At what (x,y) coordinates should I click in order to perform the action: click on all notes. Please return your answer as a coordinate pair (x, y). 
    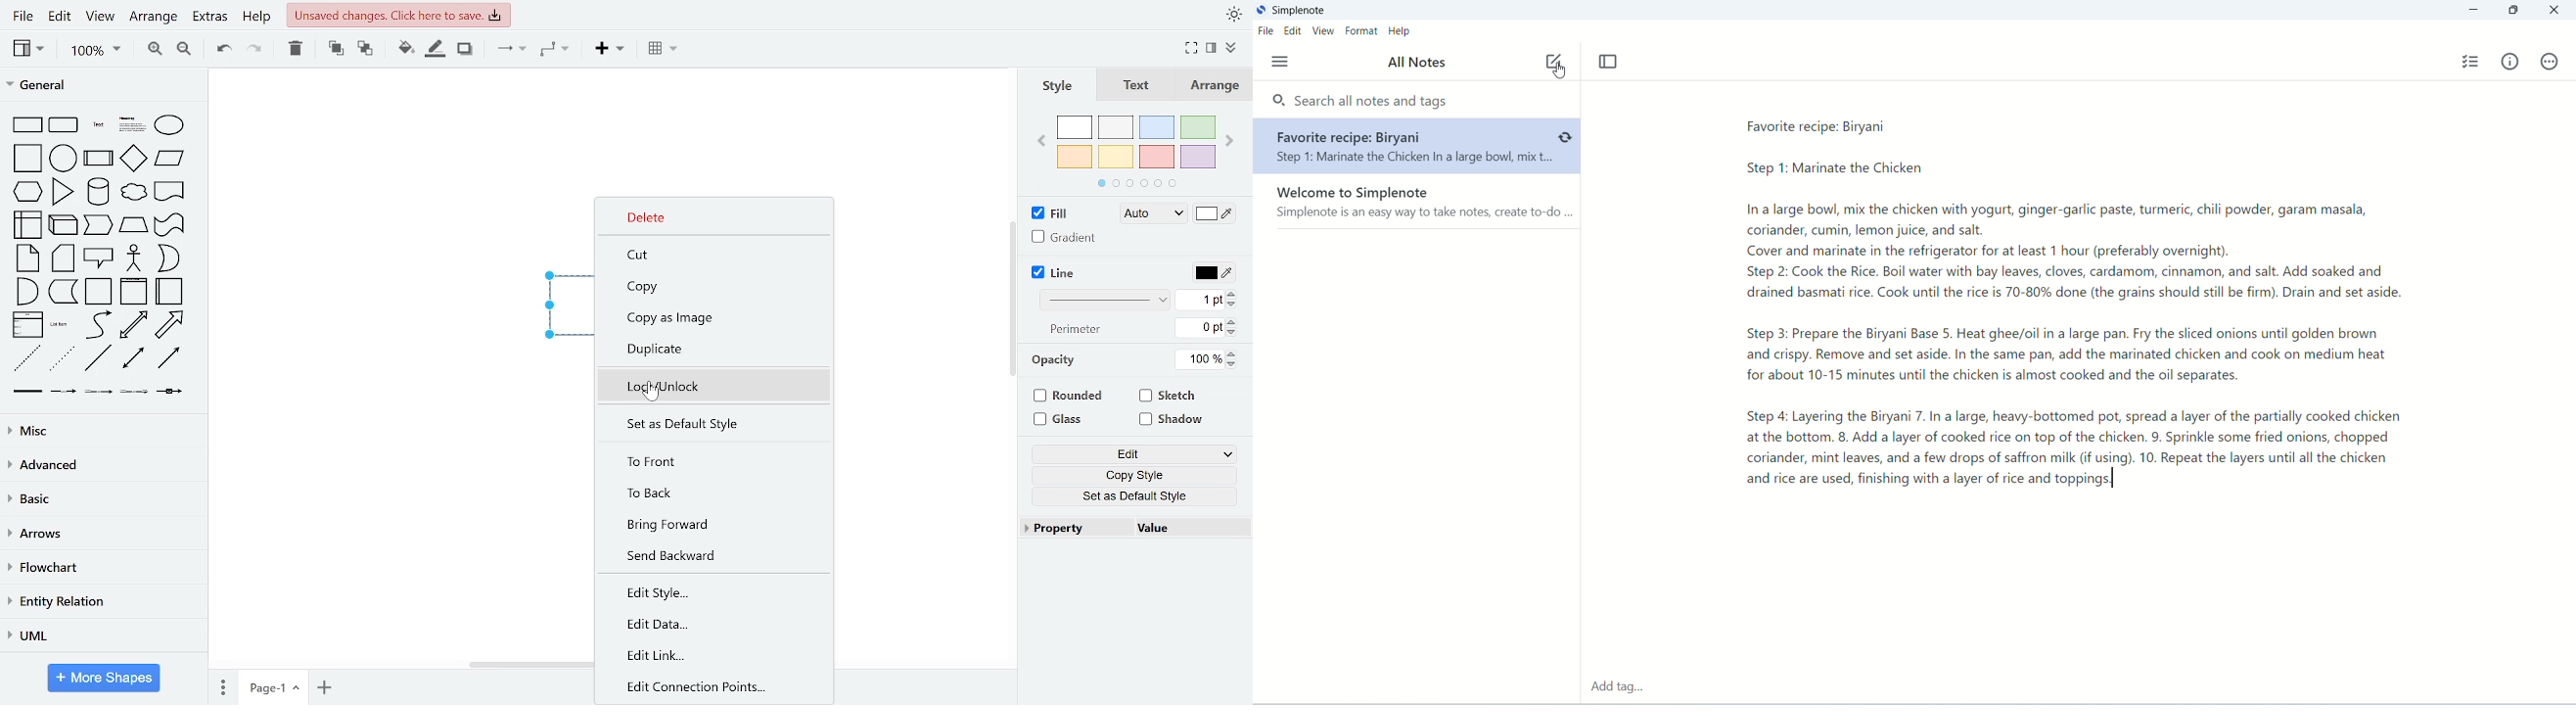
    Looking at the image, I should click on (1415, 63).